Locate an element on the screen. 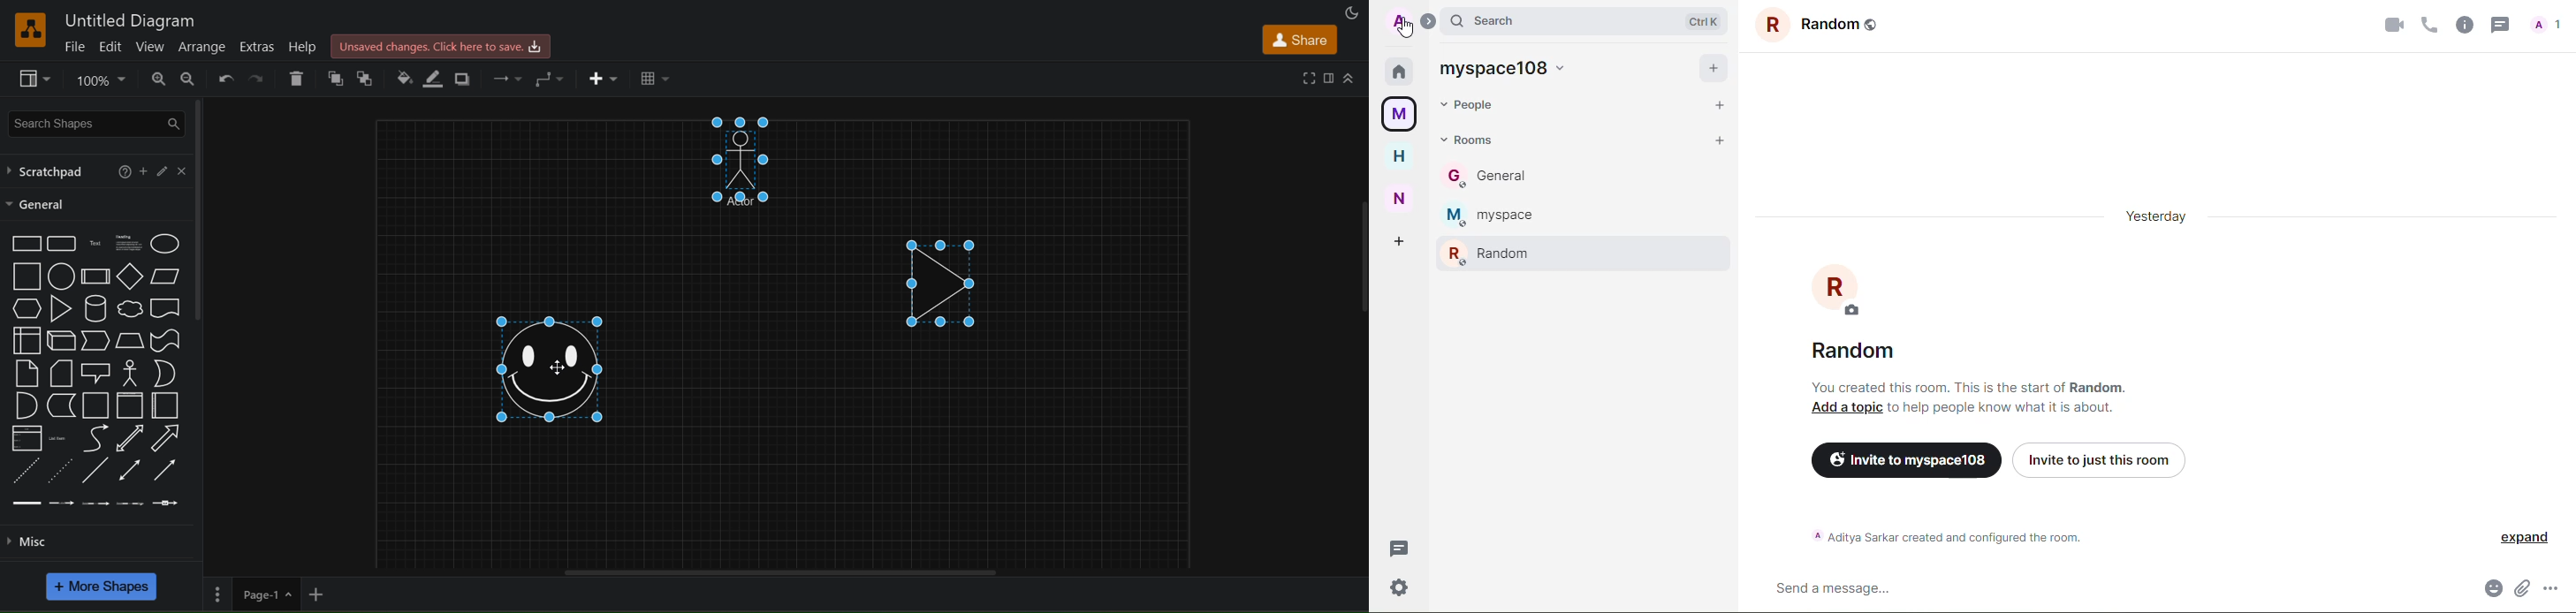  room is located at coordinates (1488, 176).